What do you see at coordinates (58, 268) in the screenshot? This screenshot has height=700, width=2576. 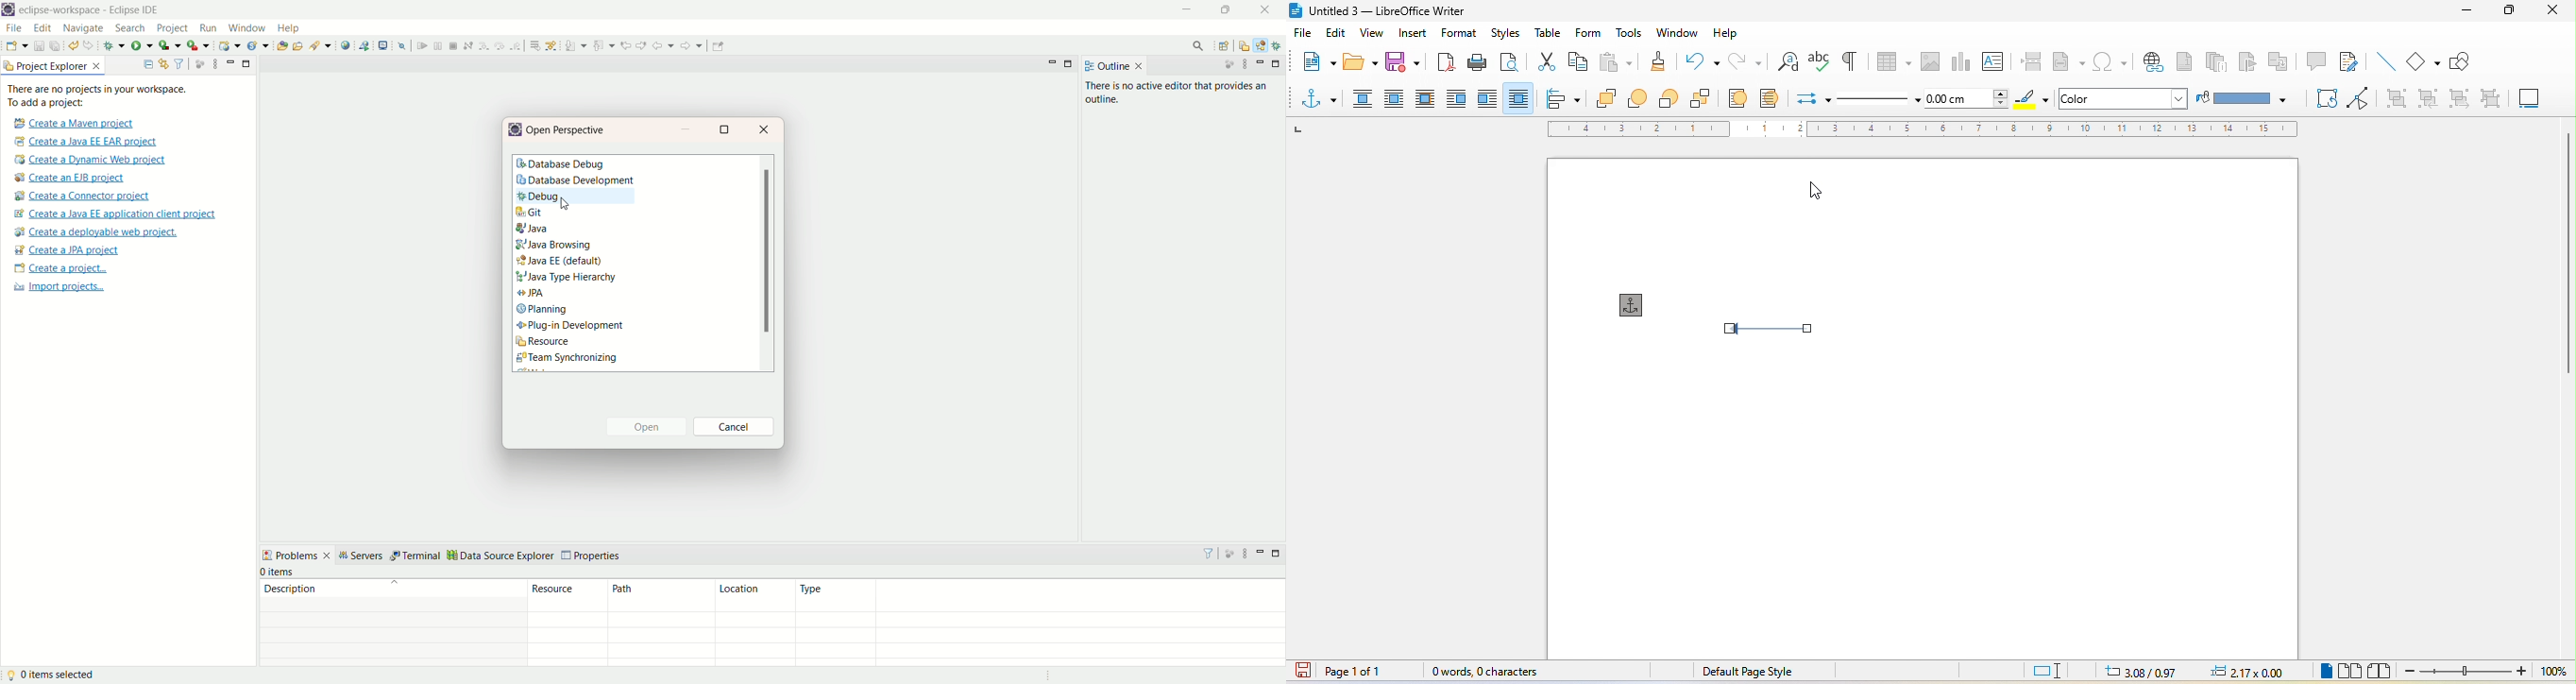 I see `create project` at bounding box center [58, 268].